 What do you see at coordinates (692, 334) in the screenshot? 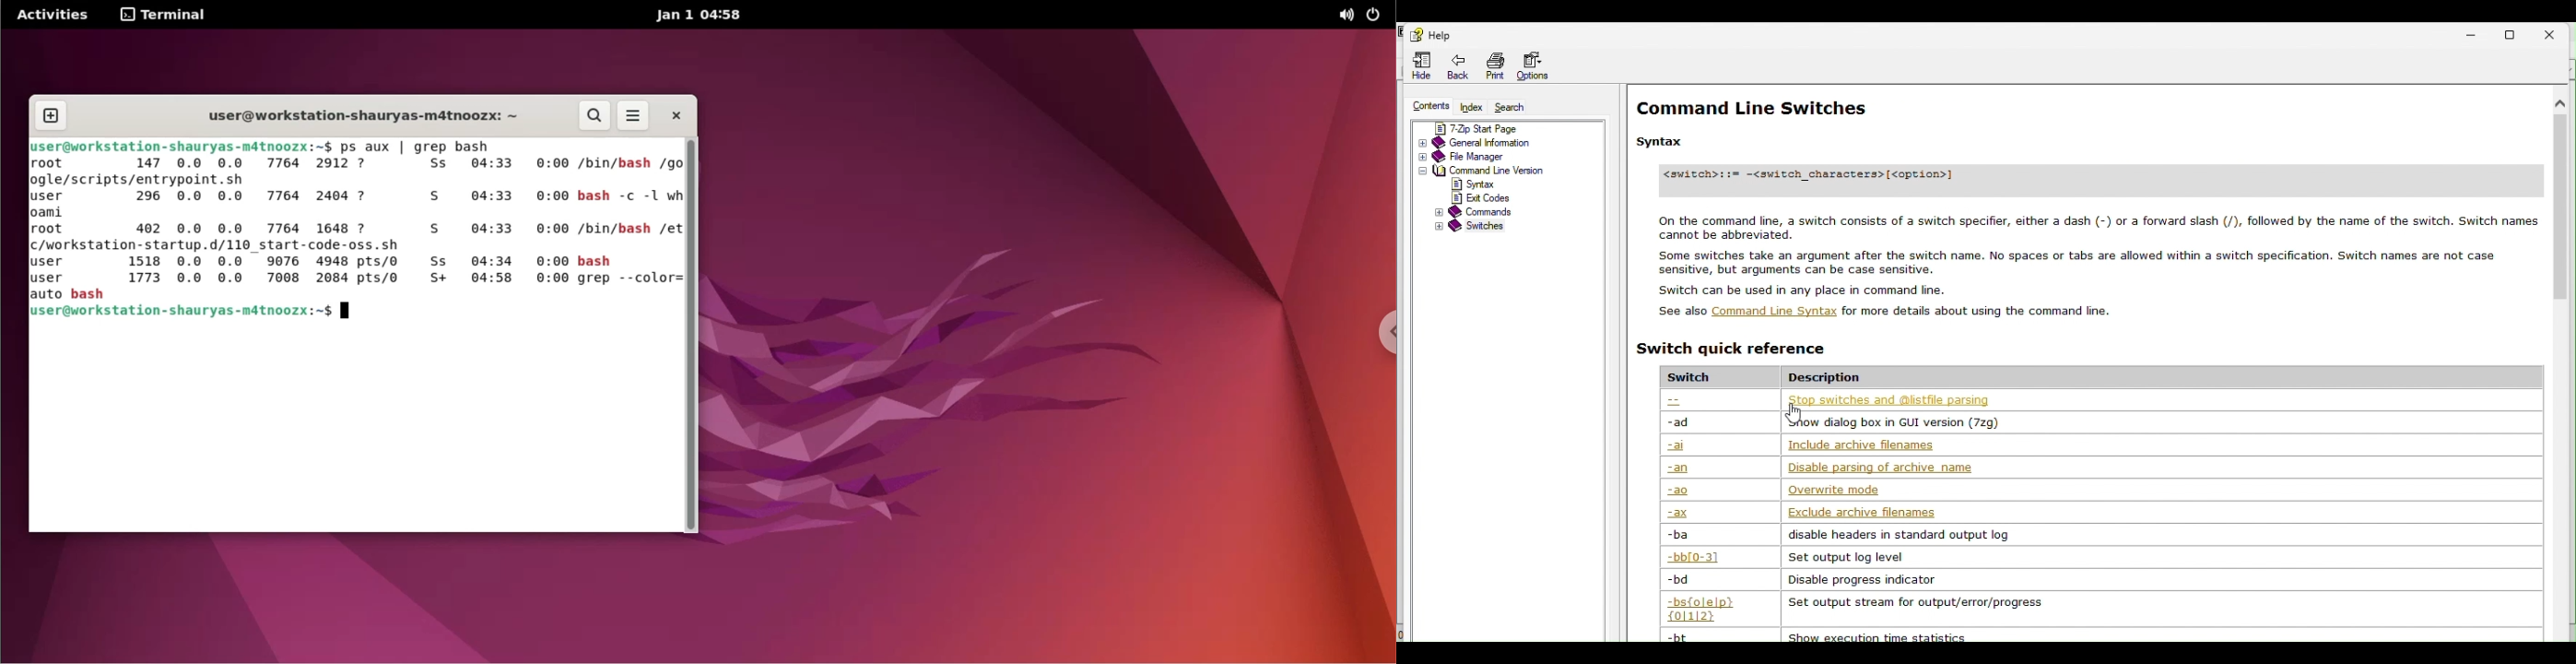
I see `scrollbar navigation` at bounding box center [692, 334].